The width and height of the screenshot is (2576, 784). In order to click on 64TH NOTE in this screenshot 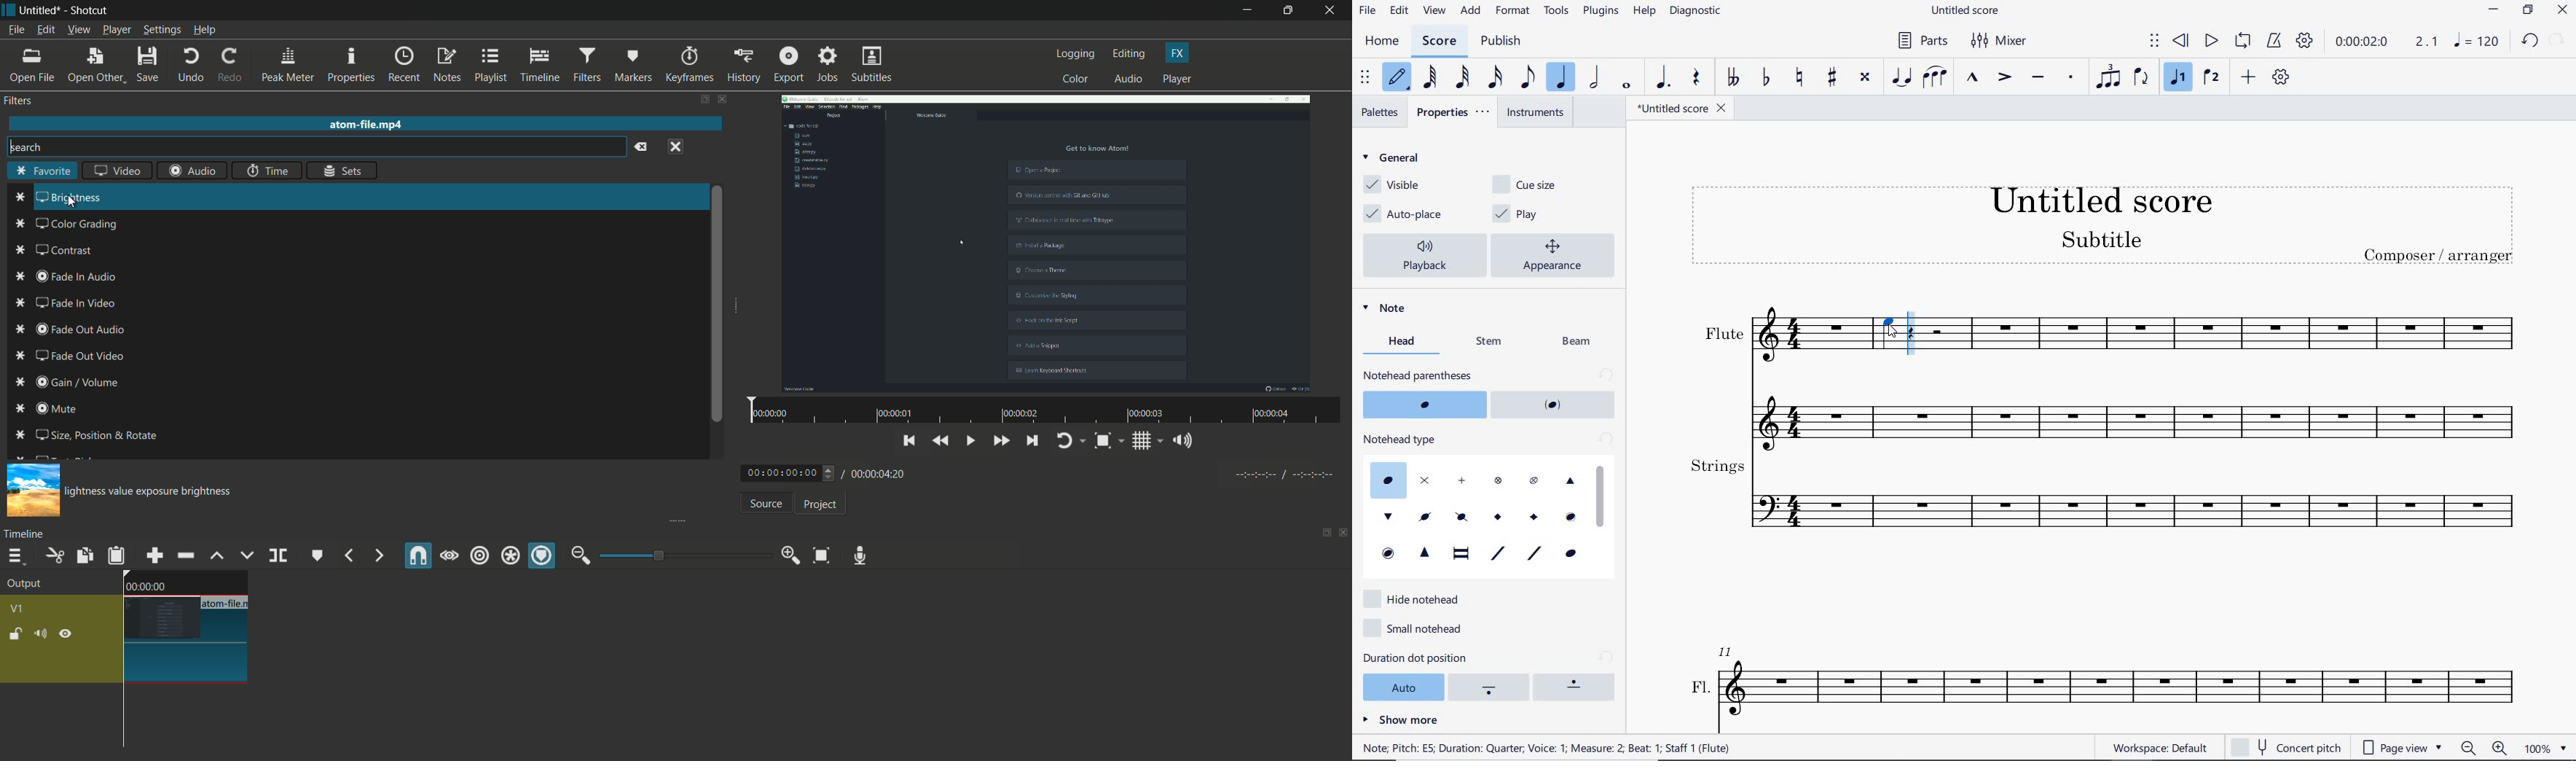, I will do `click(1431, 77)`.